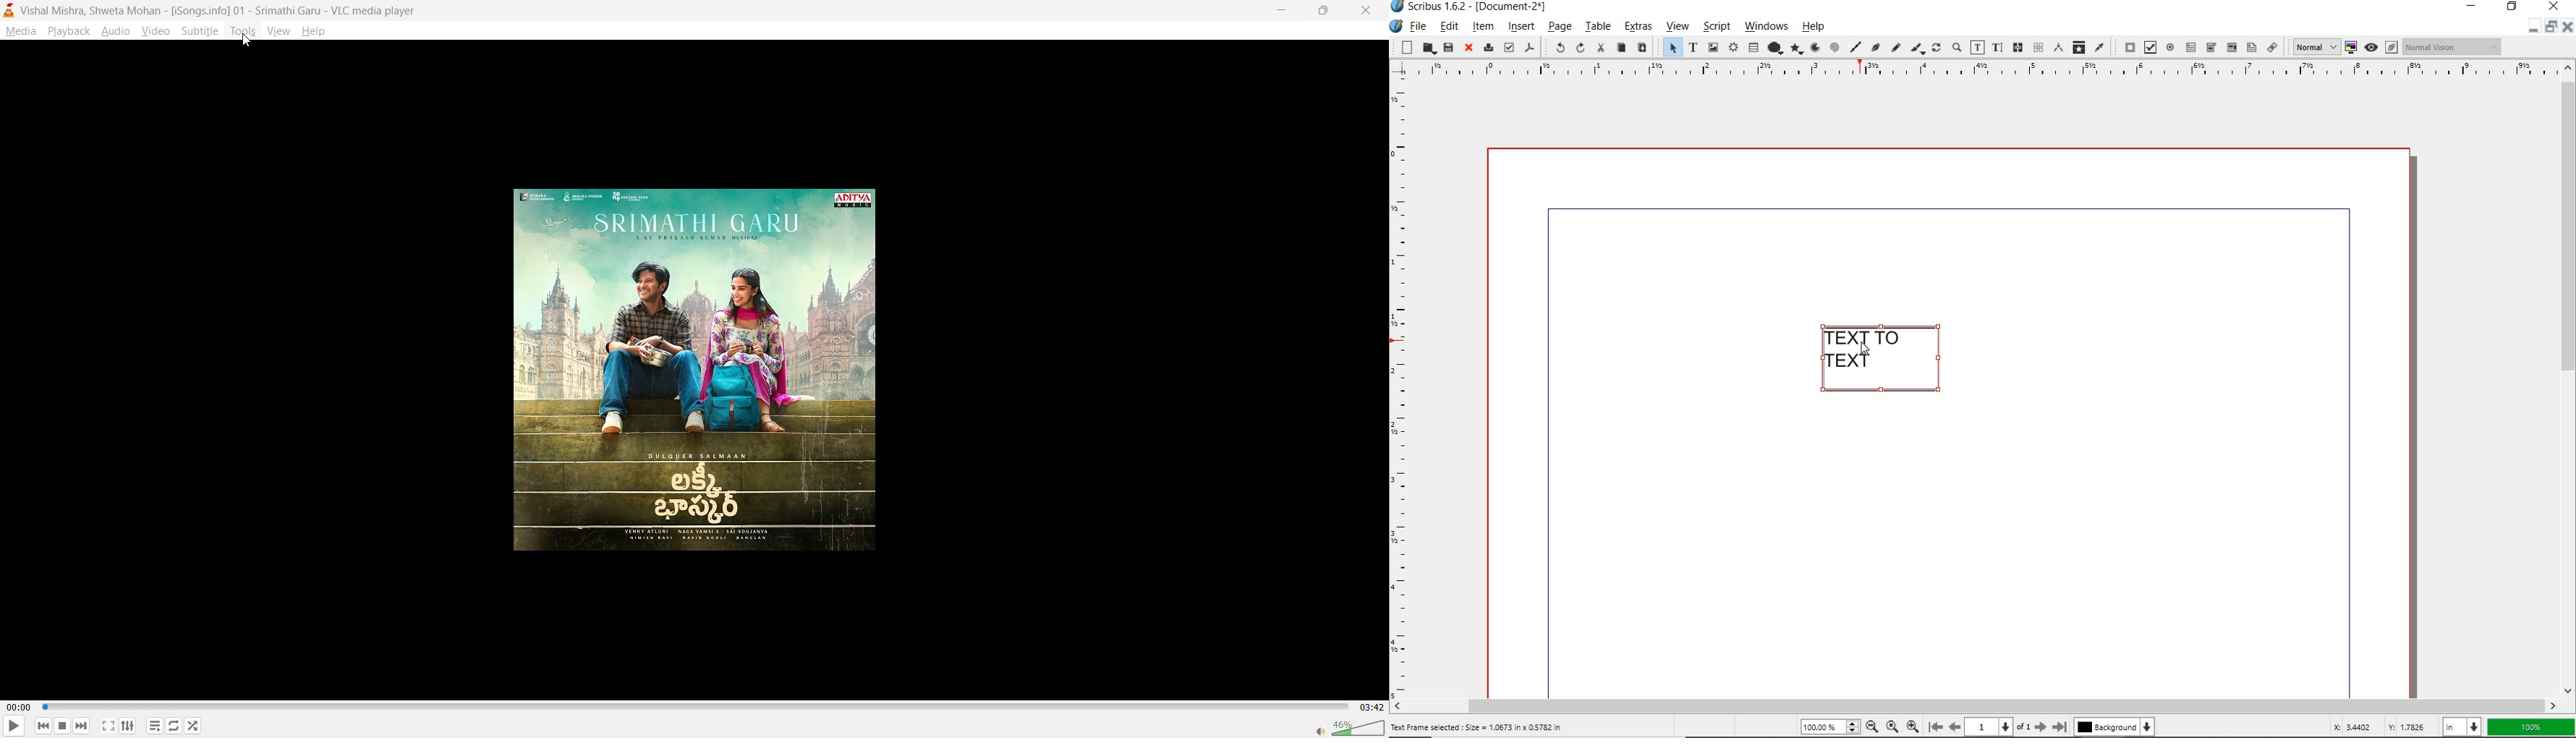 The image size is (2576, 756). I want to click on image frame, so click(1714, 49).